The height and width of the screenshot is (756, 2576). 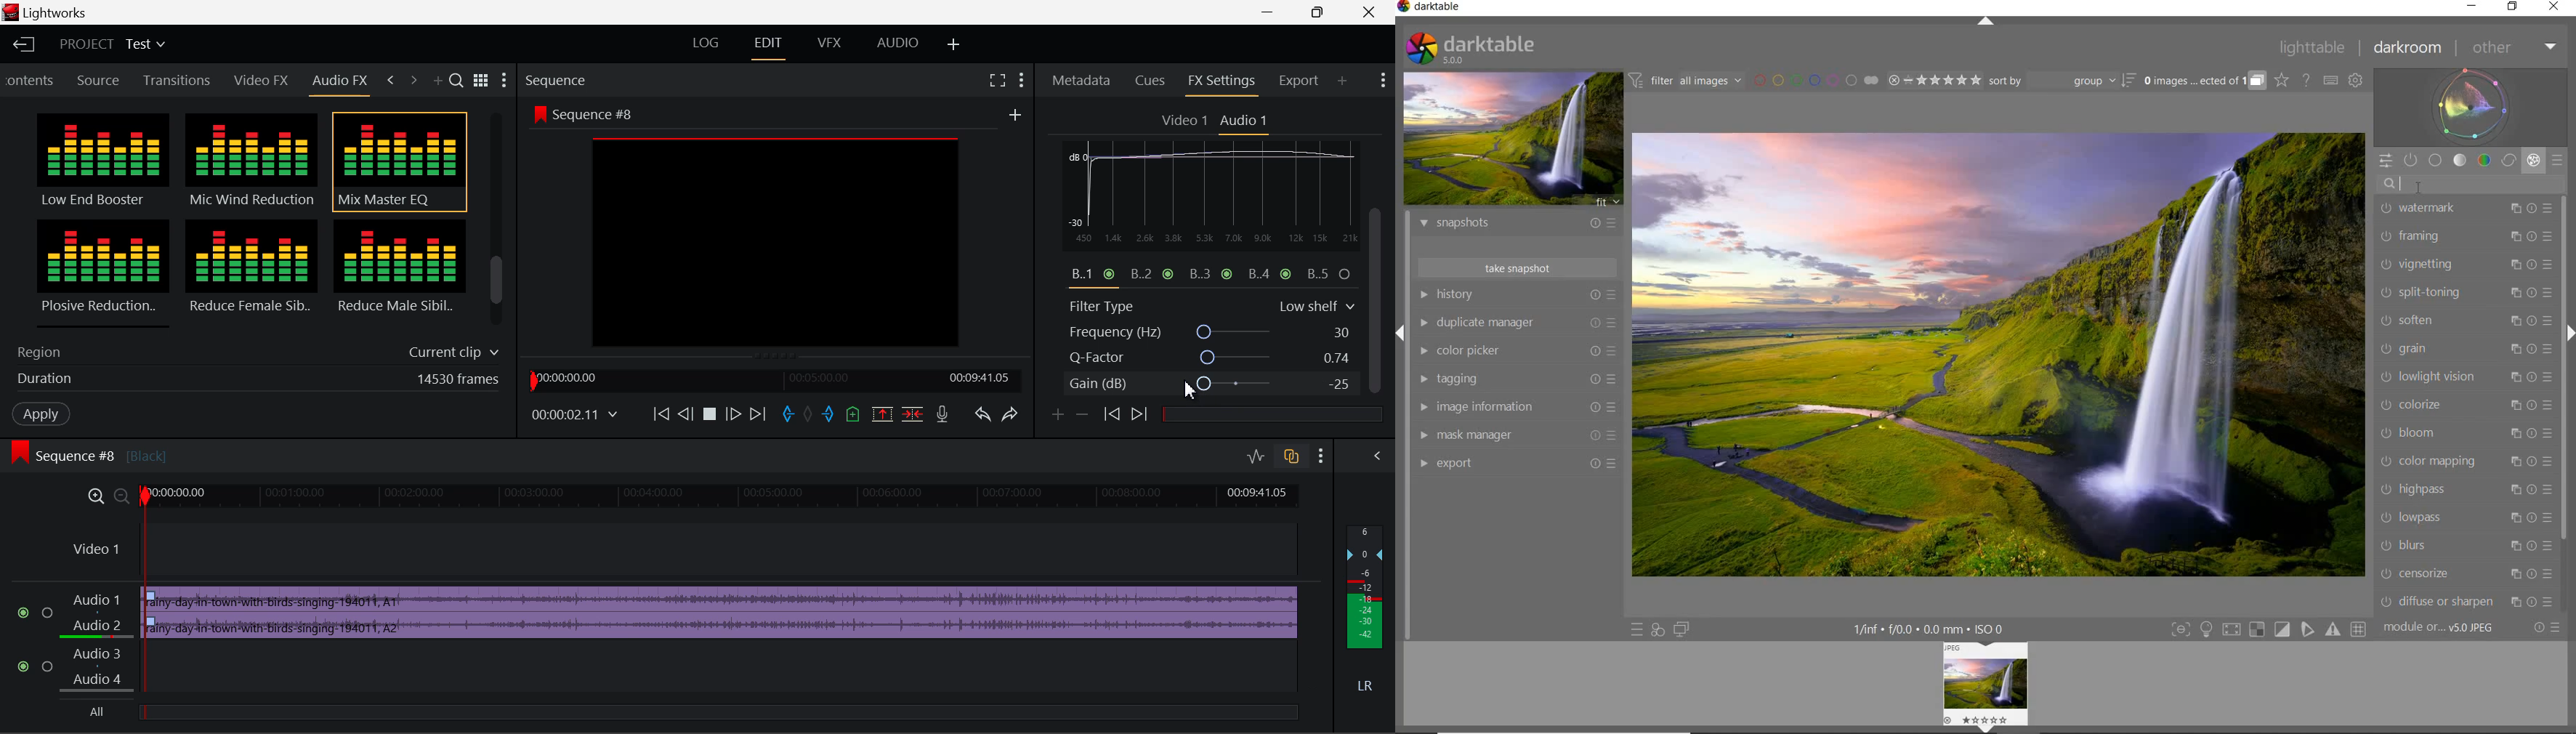 I want to click on Q-Factor, so click(x=1212, y=358).